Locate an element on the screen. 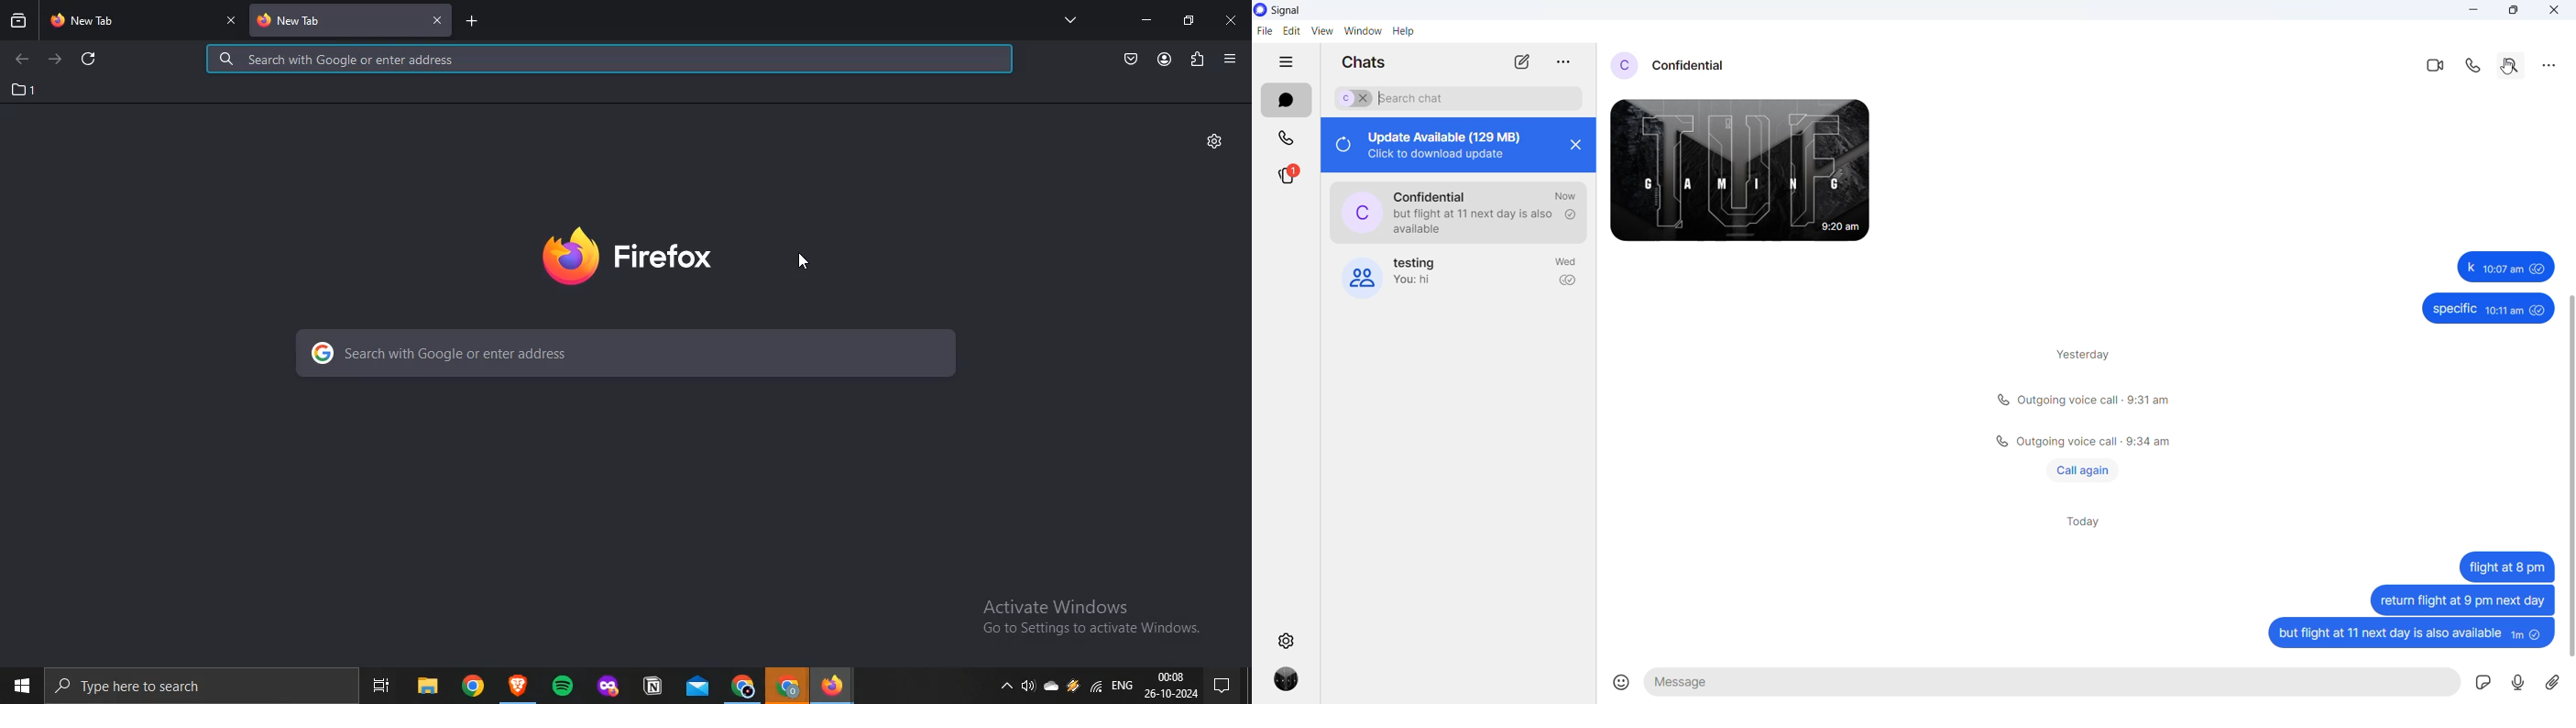 This screenshot has height=728, width=2576. new tab is located at coordinates (478, 20).